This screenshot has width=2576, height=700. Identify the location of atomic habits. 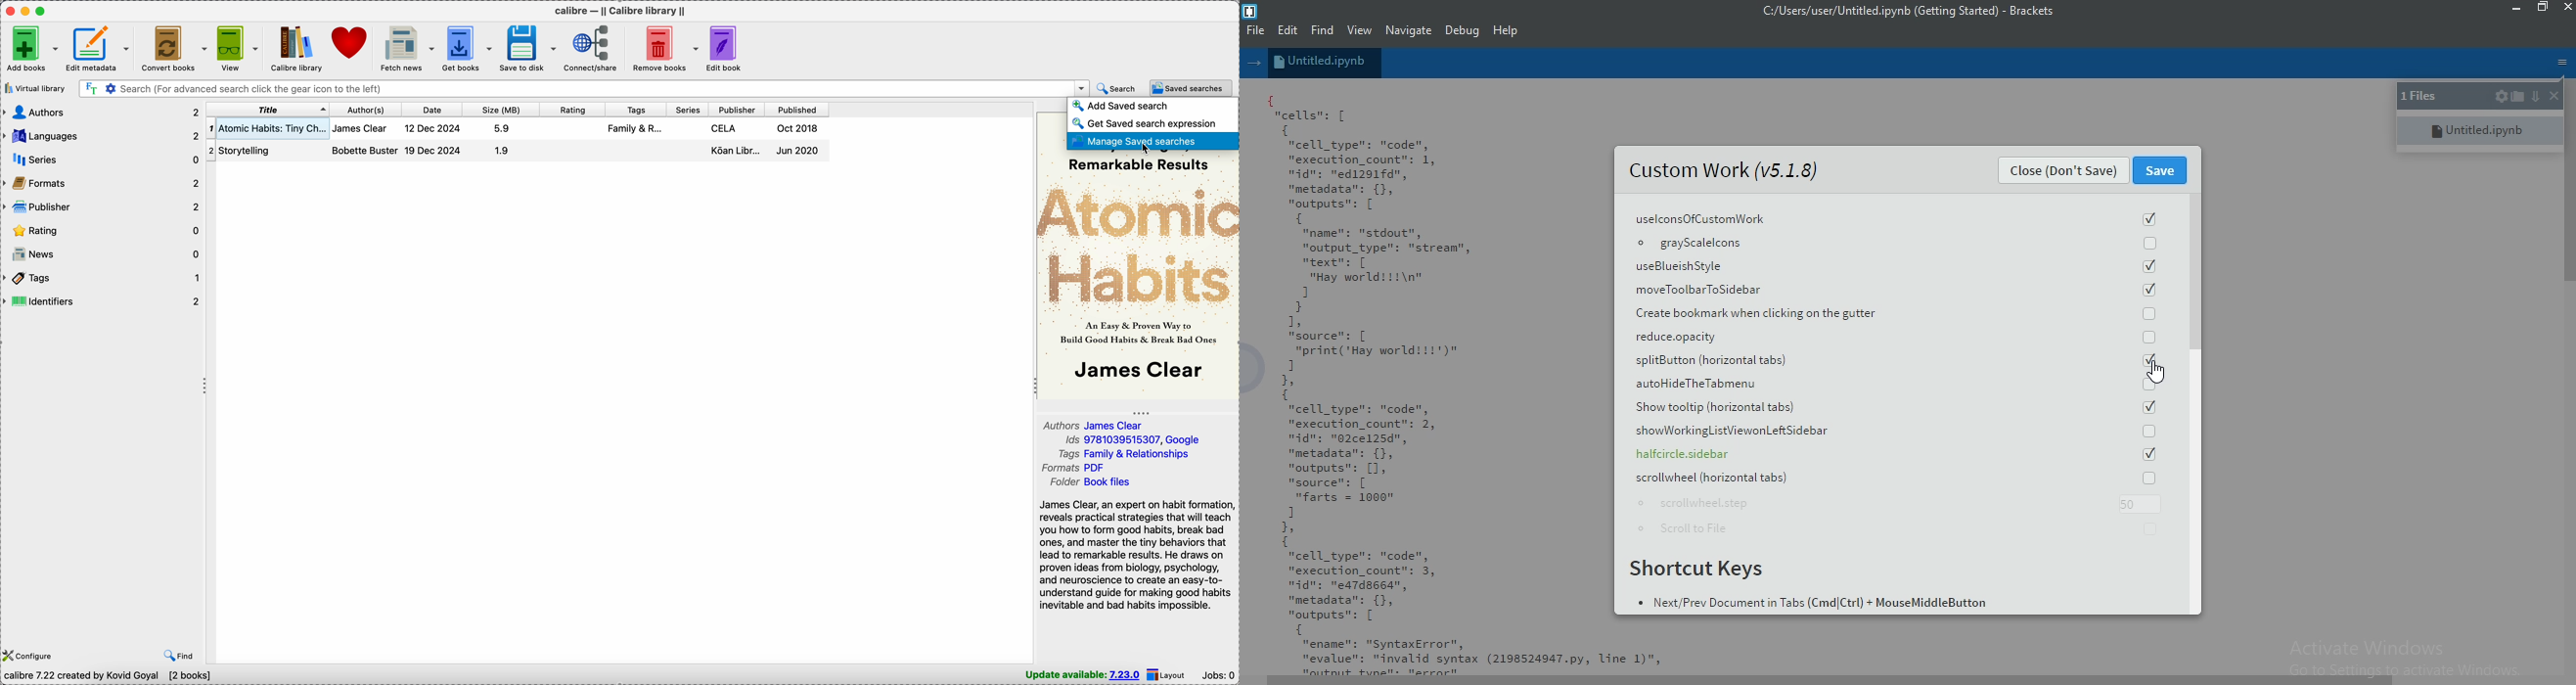
(266, 129).